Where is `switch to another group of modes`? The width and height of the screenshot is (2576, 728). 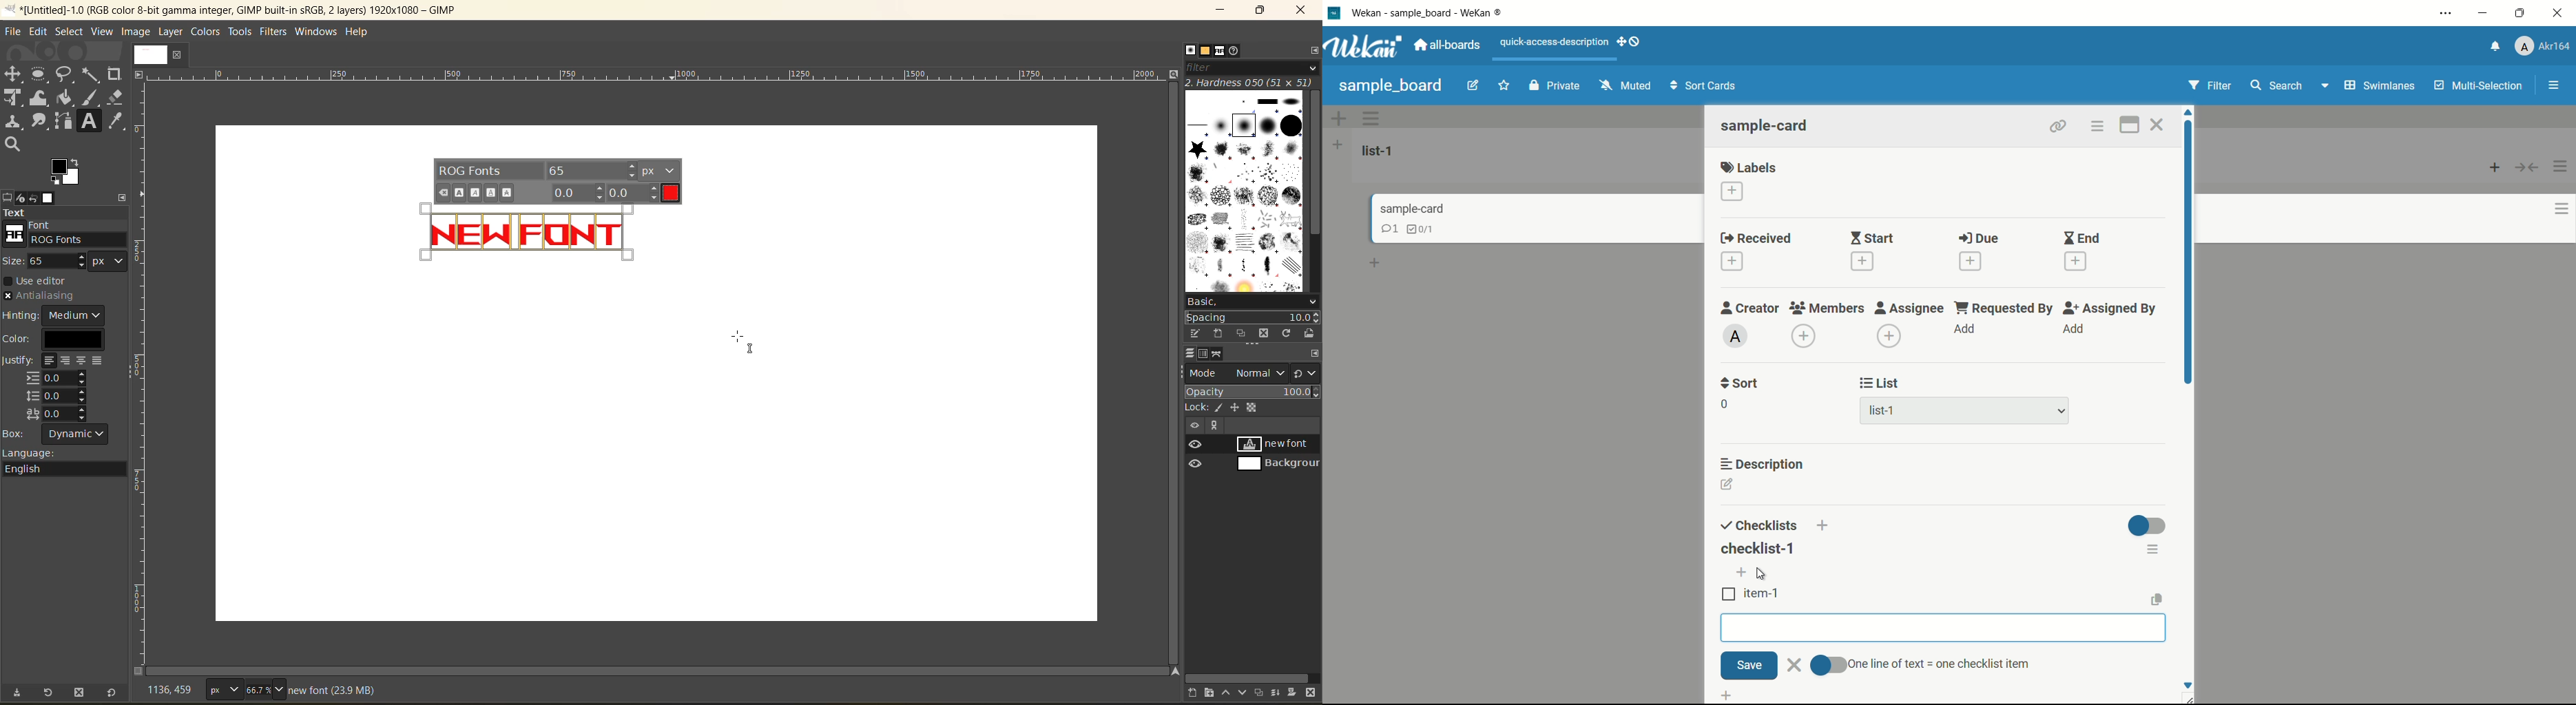
switch to another group of modes is located at coordinates (1307, 374).